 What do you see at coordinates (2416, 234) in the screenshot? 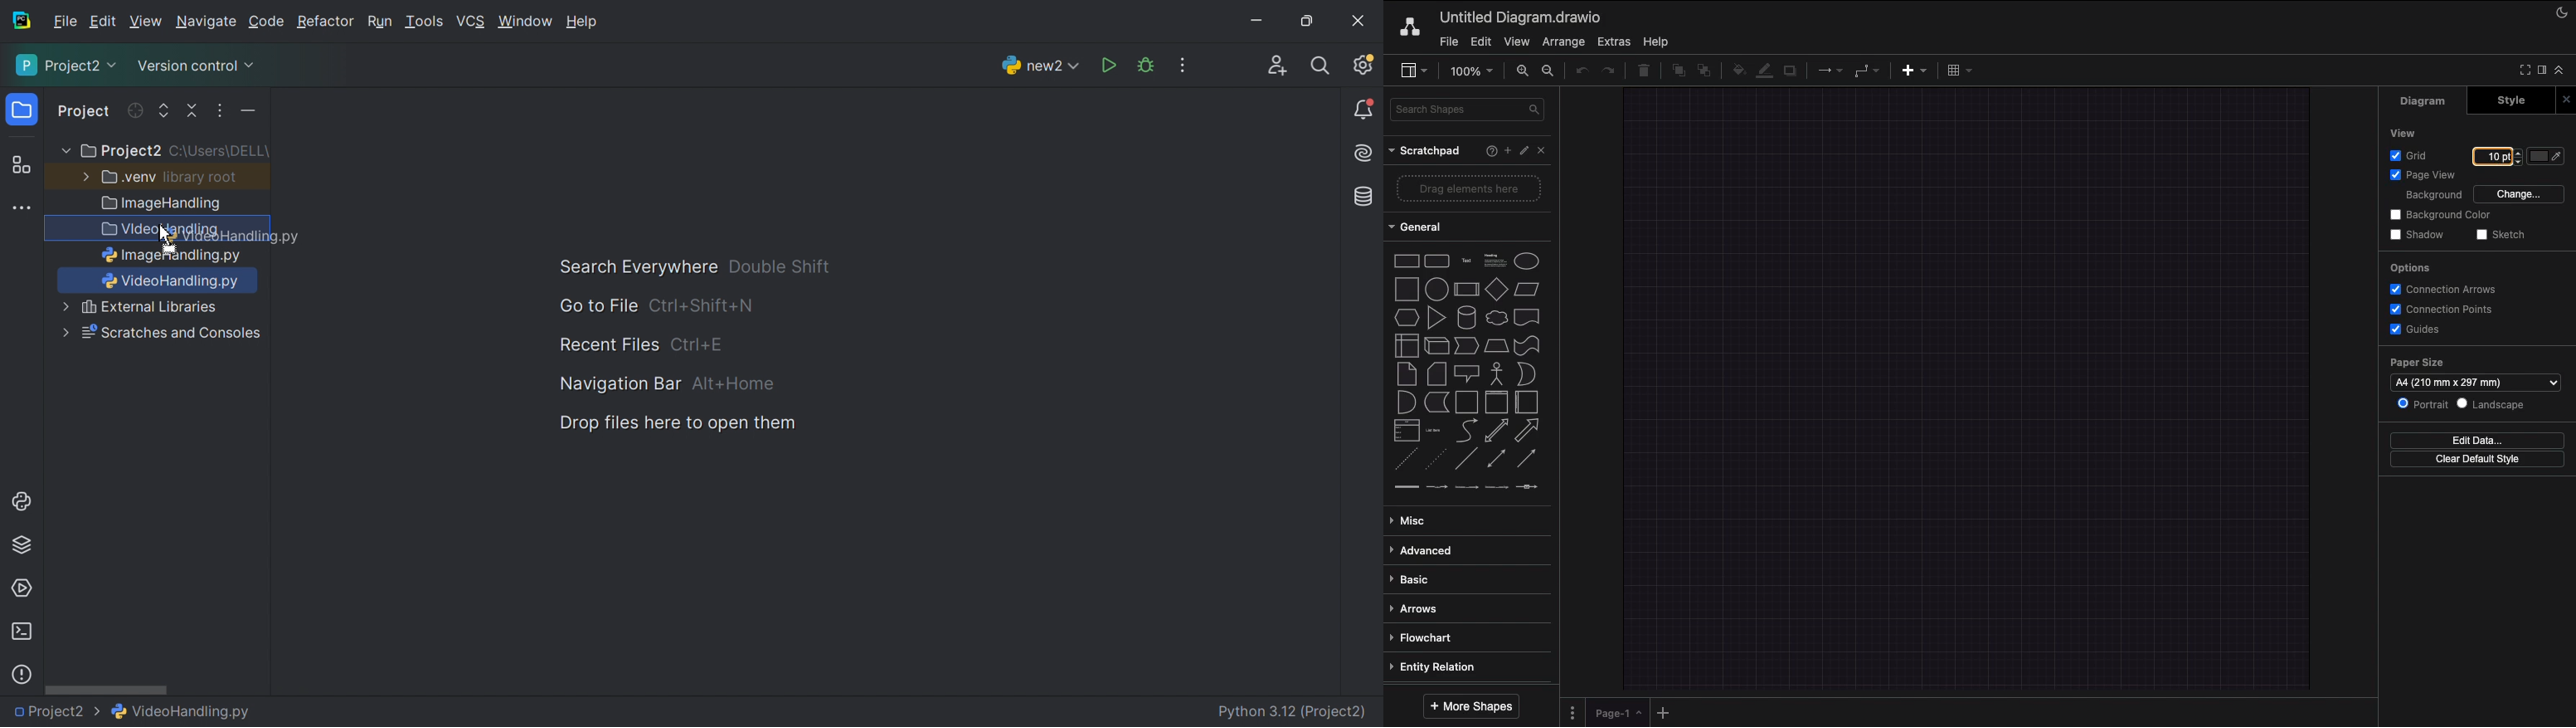
I see `Shadow` at bounding box center [2416, 234].